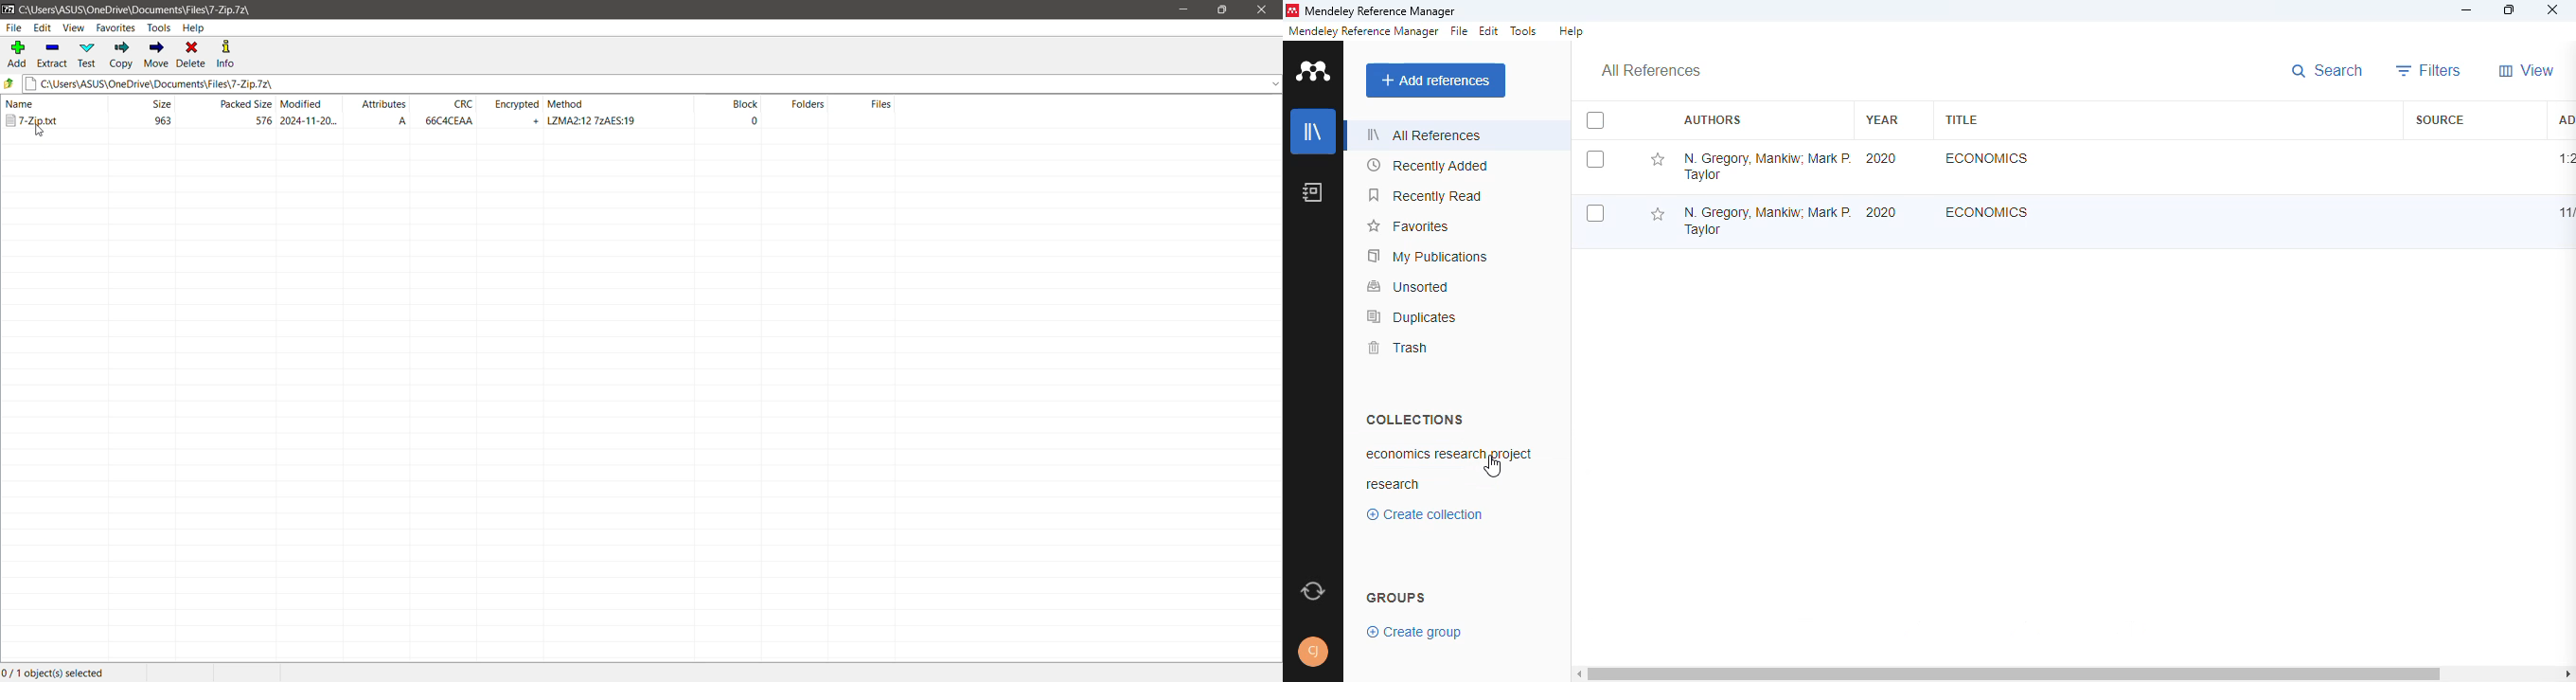  I want to click on favorites, so click(1407, 226).